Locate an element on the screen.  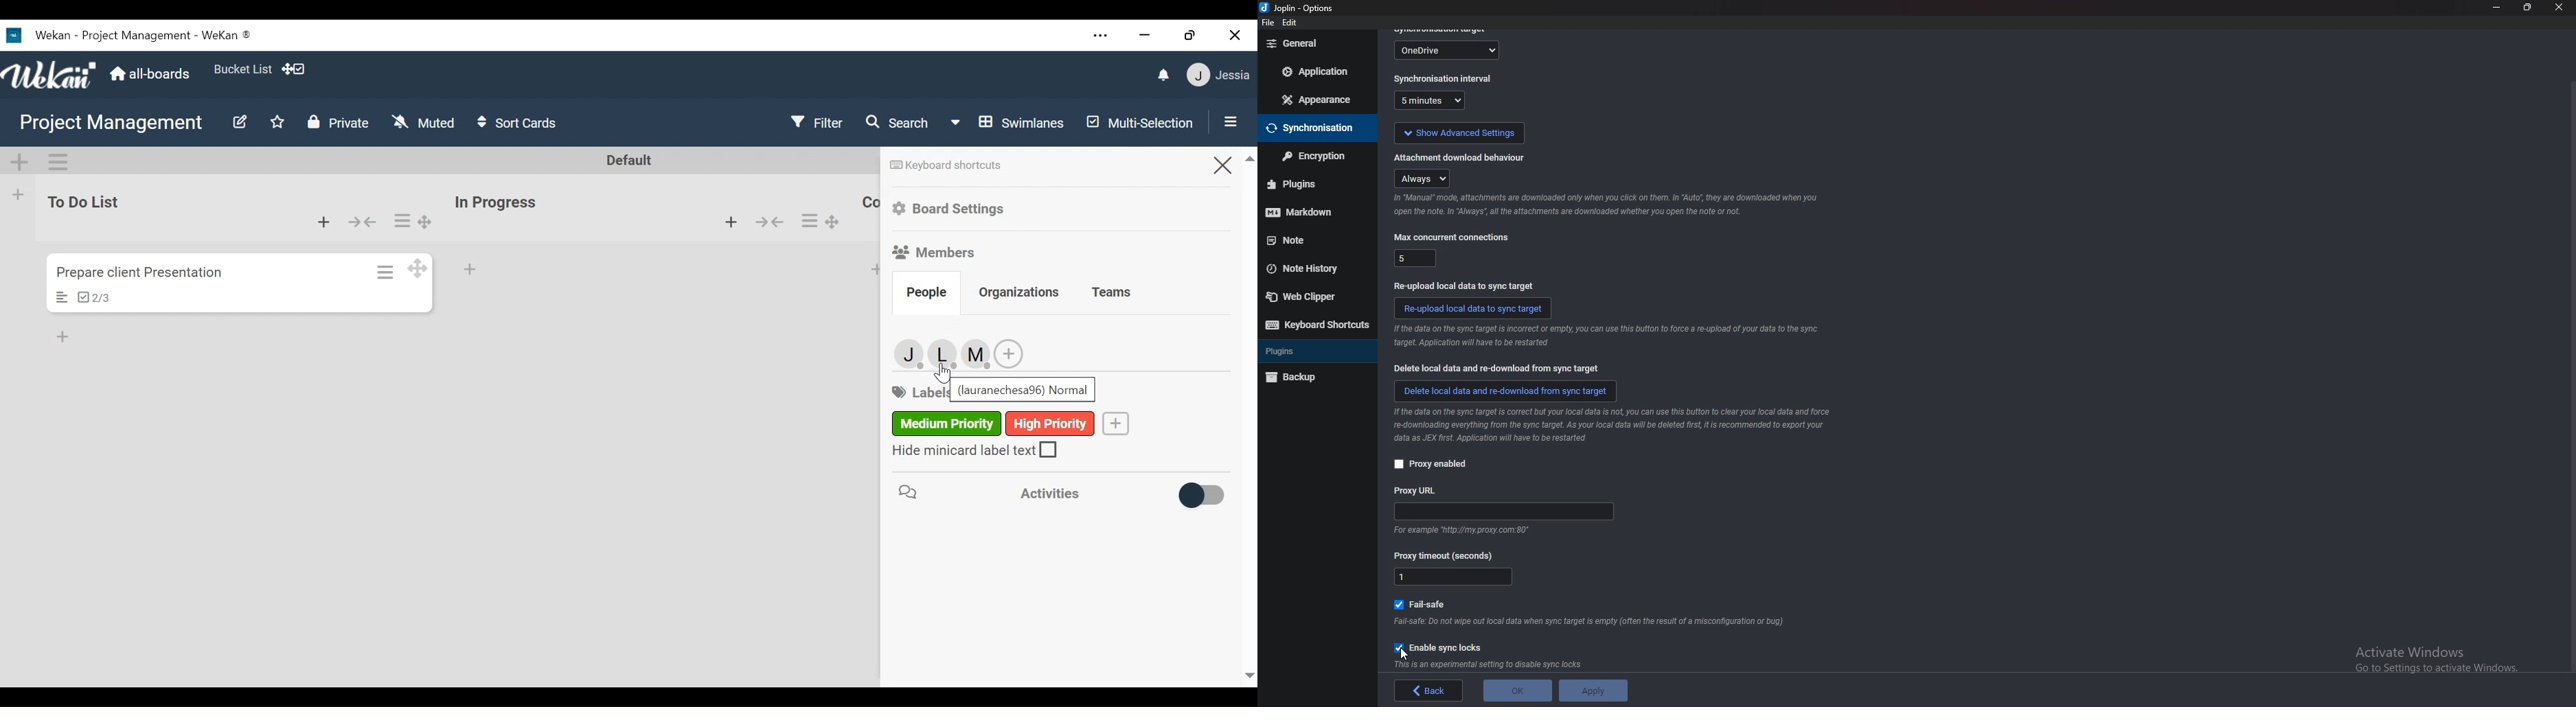
minimie is located at coordinates (1144, 35).